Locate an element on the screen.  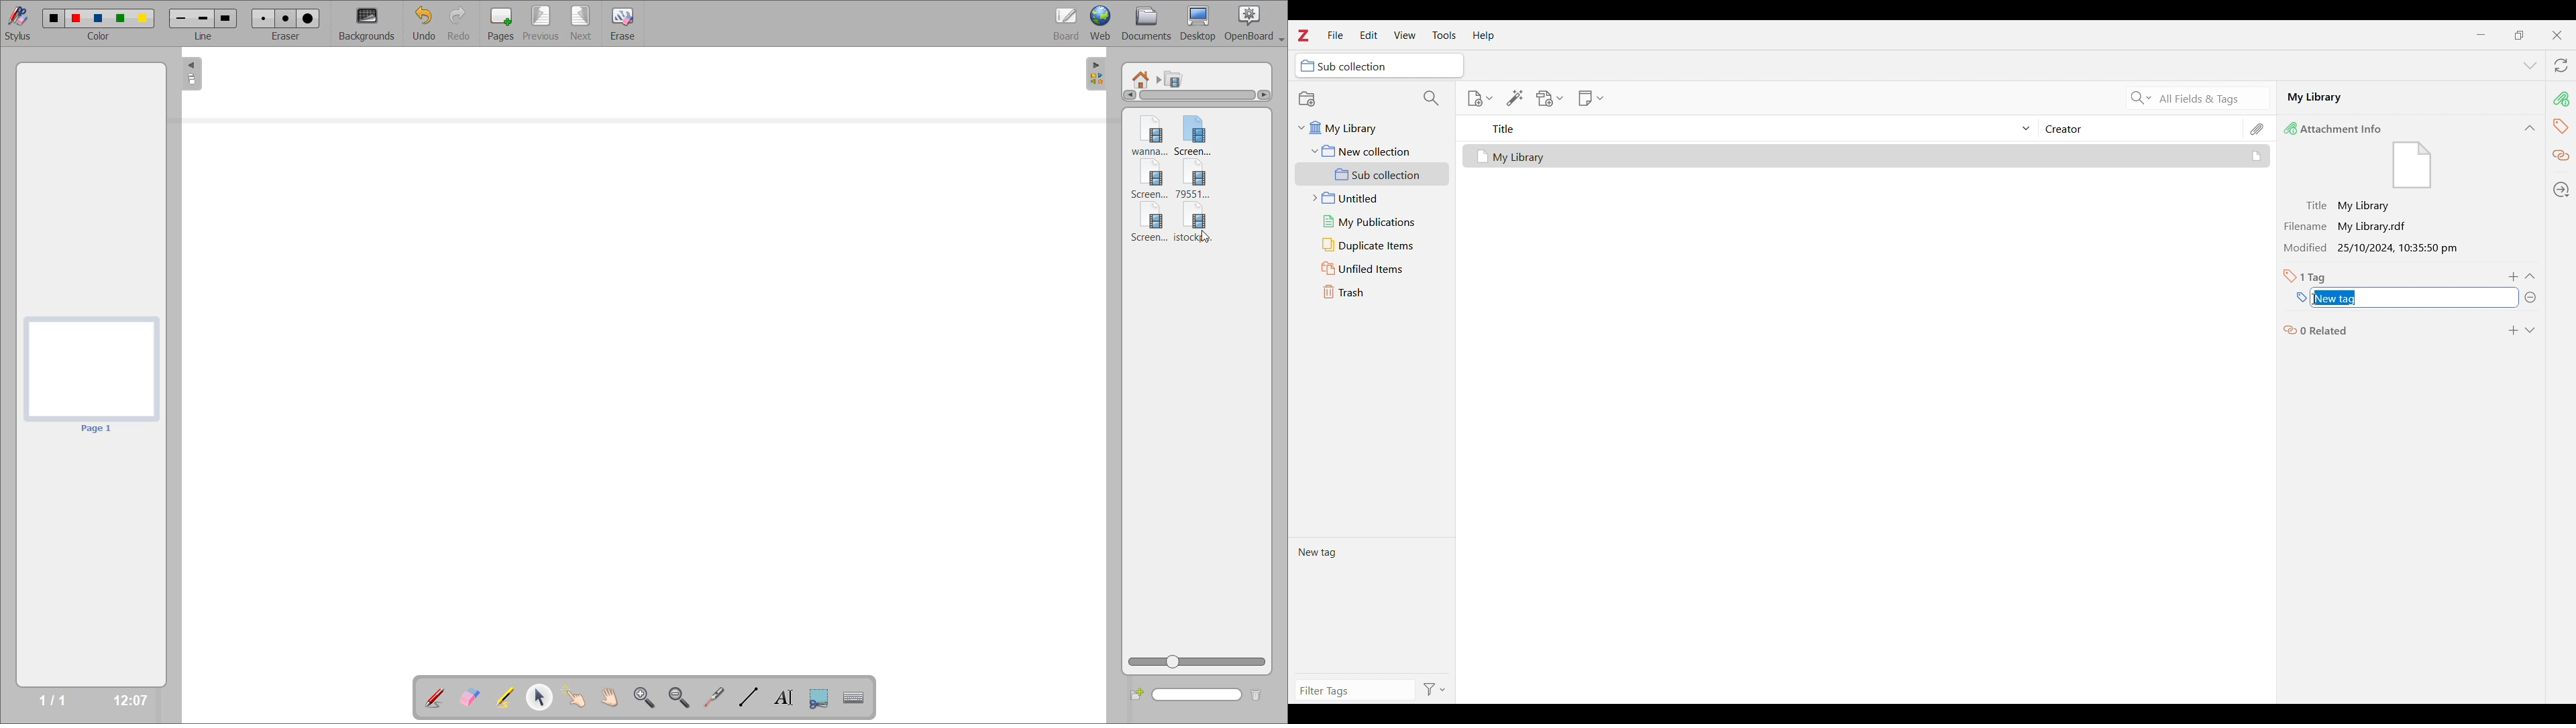
Title: My Library is located at coordinates (2349, 206).